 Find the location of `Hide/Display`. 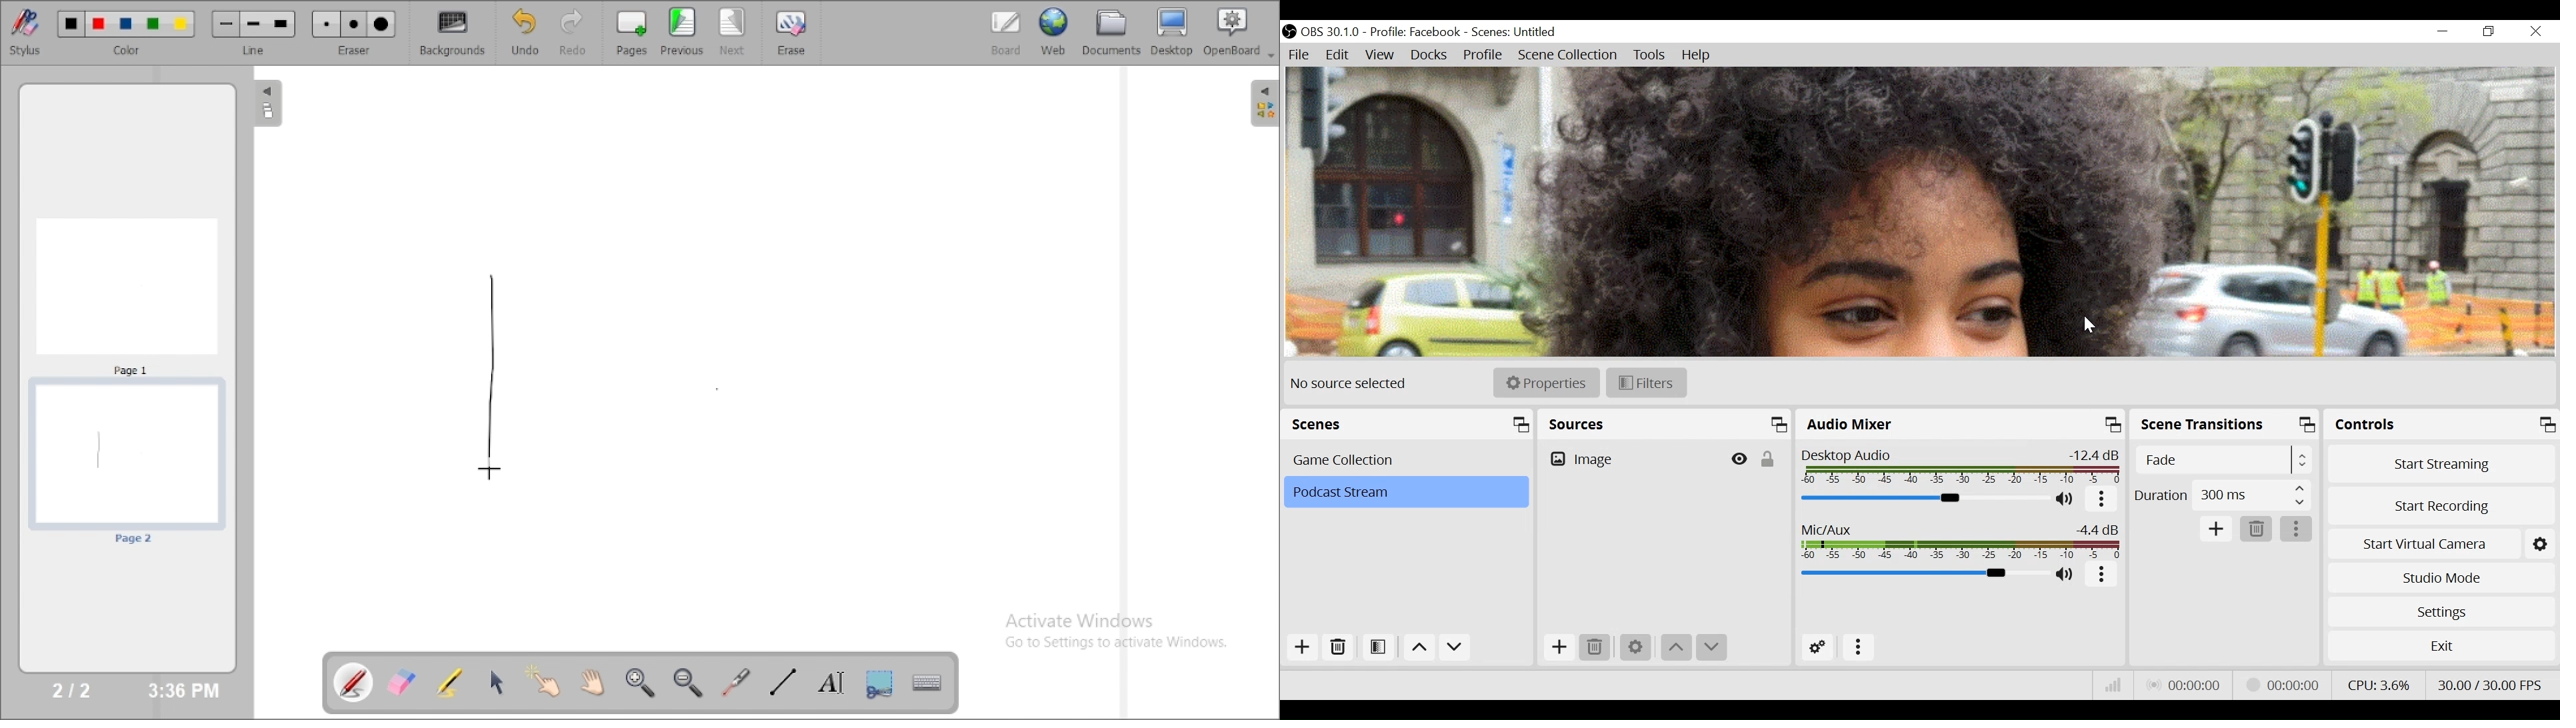

Hide/Display is located at coordinates (1737, 460).